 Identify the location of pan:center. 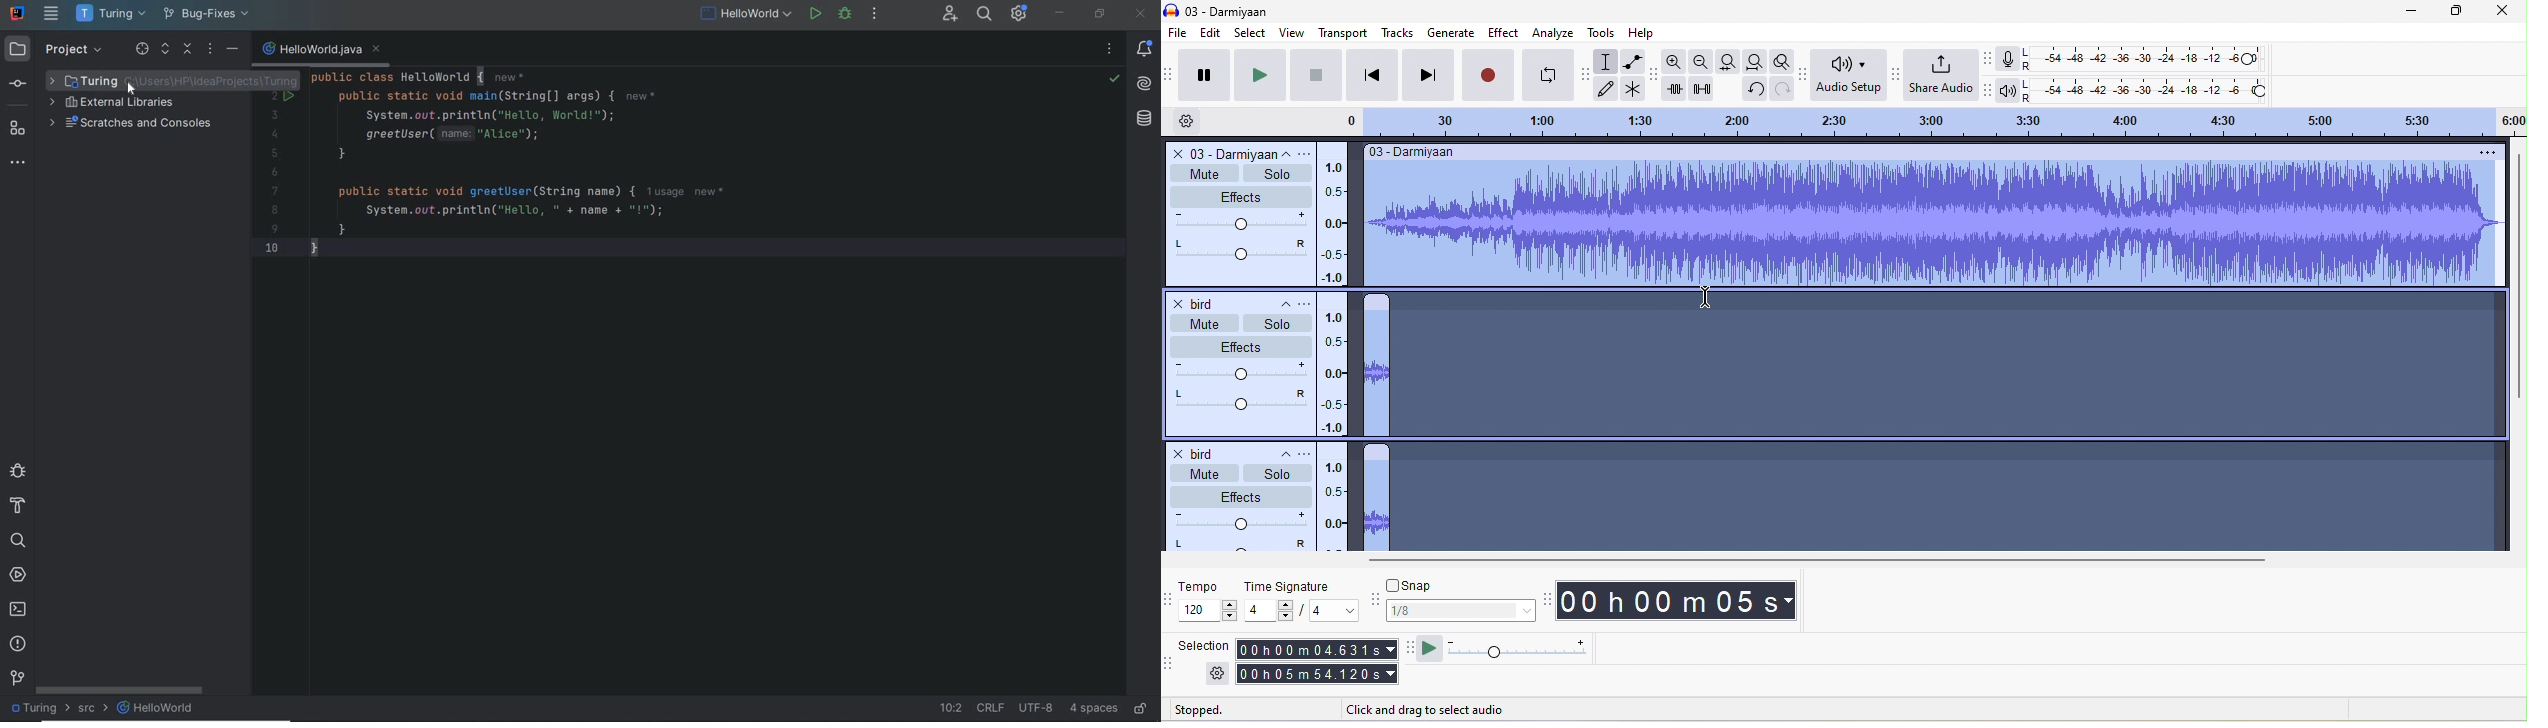
(1240, 398).